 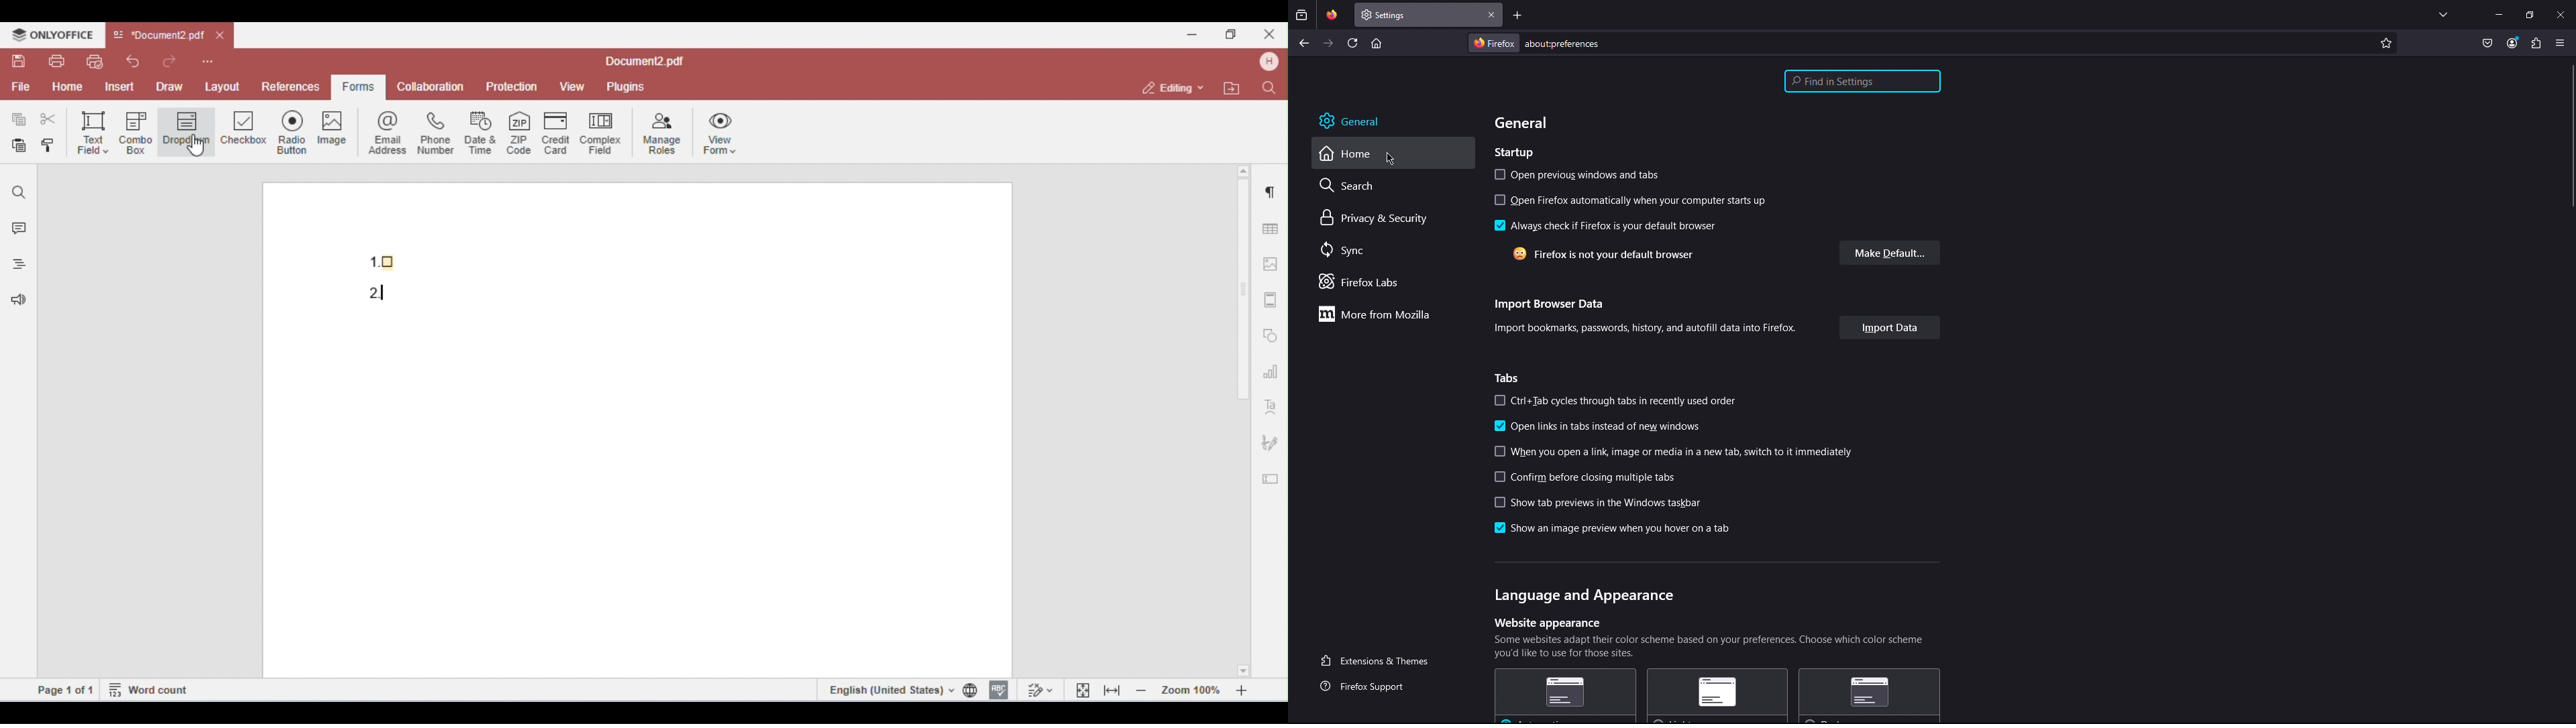 I want to click on Show tab previews in the Windows taskbar, so click(x=1598, y=502).